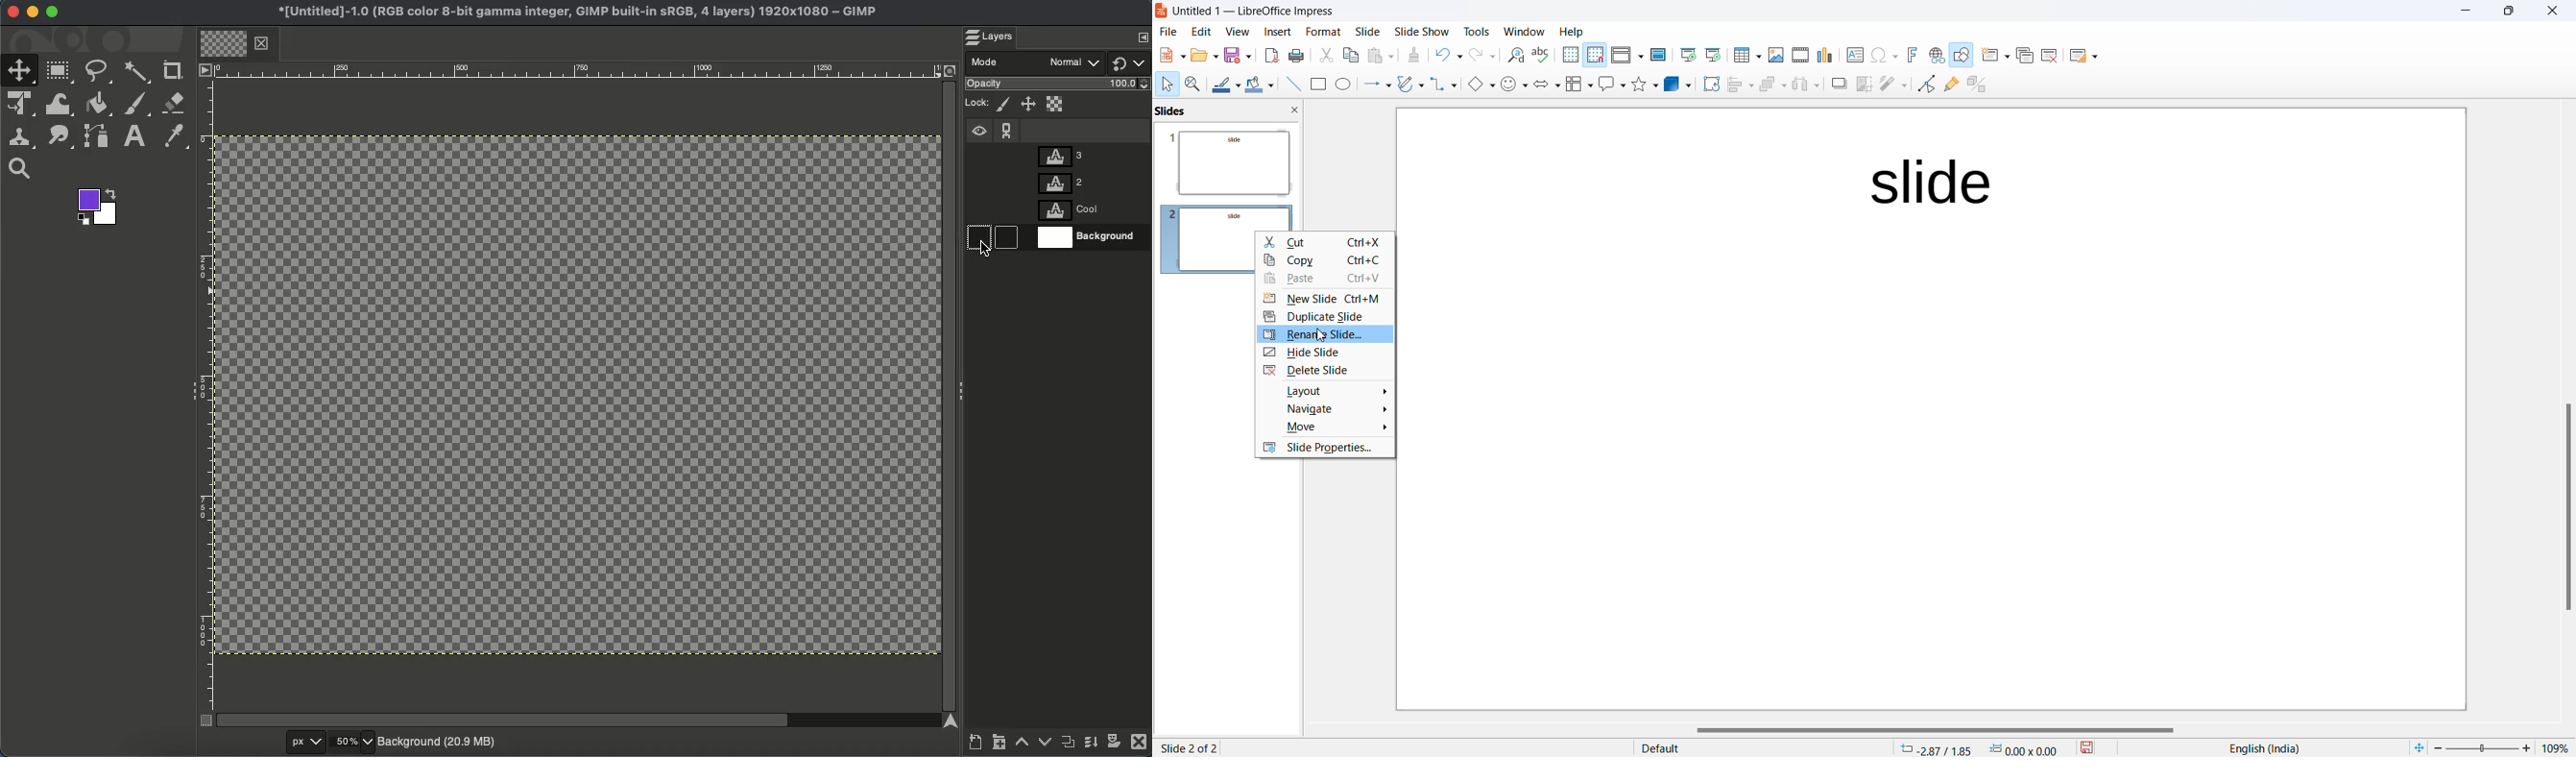 This screenshot has width=2576, height=784. What do you see at coordinates (1326, 318) in the screenshot?
I see `duplicate slide` at bounding box center [1326, 318].